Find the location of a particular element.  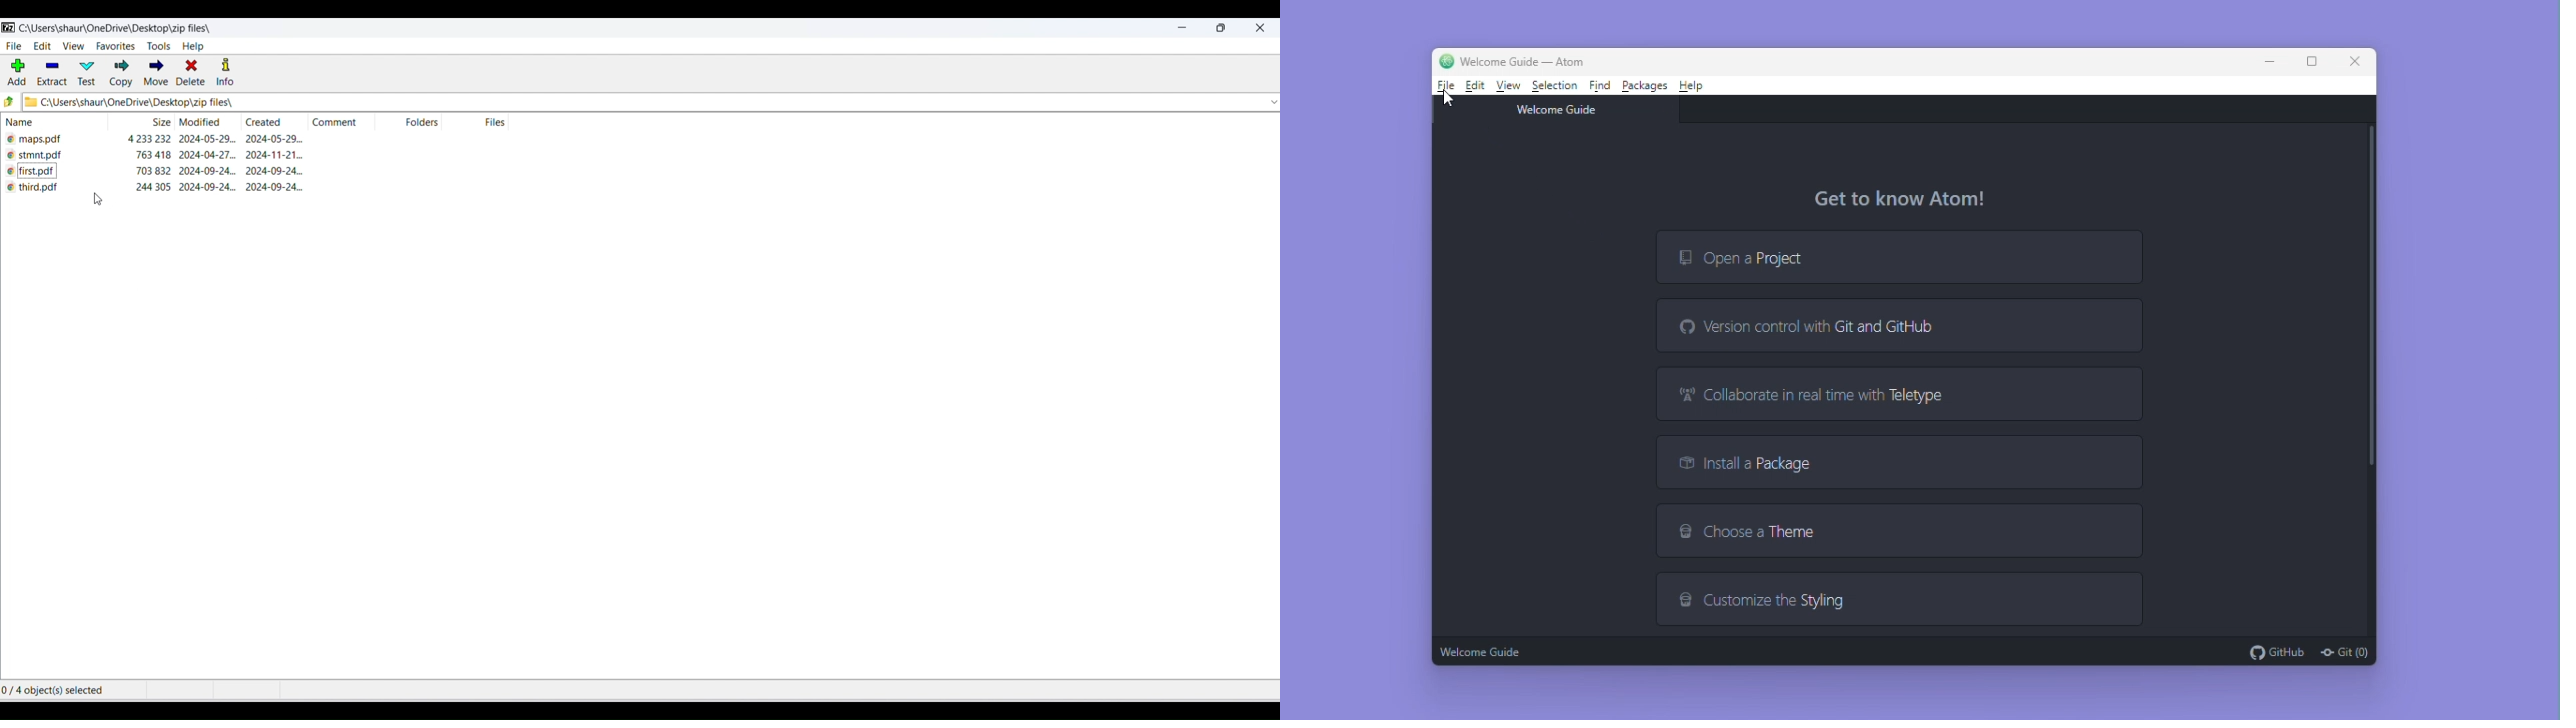

creation date is located at coordinates (274, 173).